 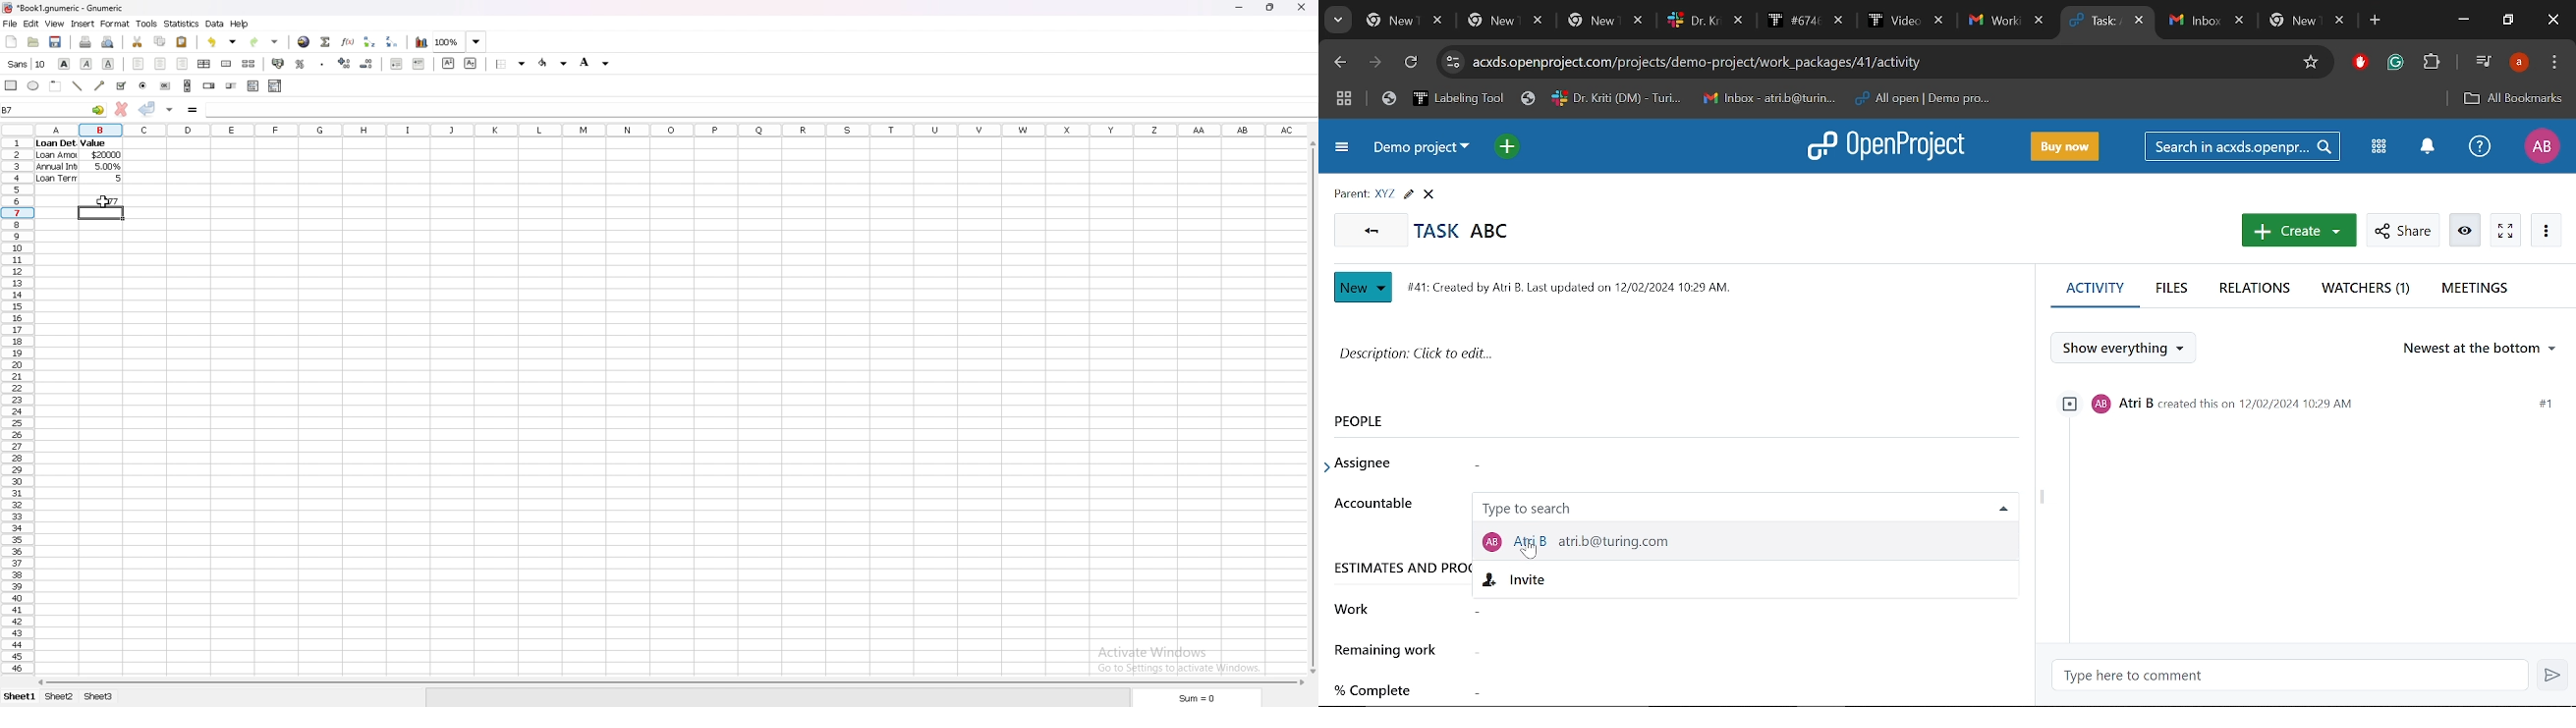 What do you see at coordinates (2463, 22) in the screenshot?
I see `Minimize` at bounding box center [2463, 22].